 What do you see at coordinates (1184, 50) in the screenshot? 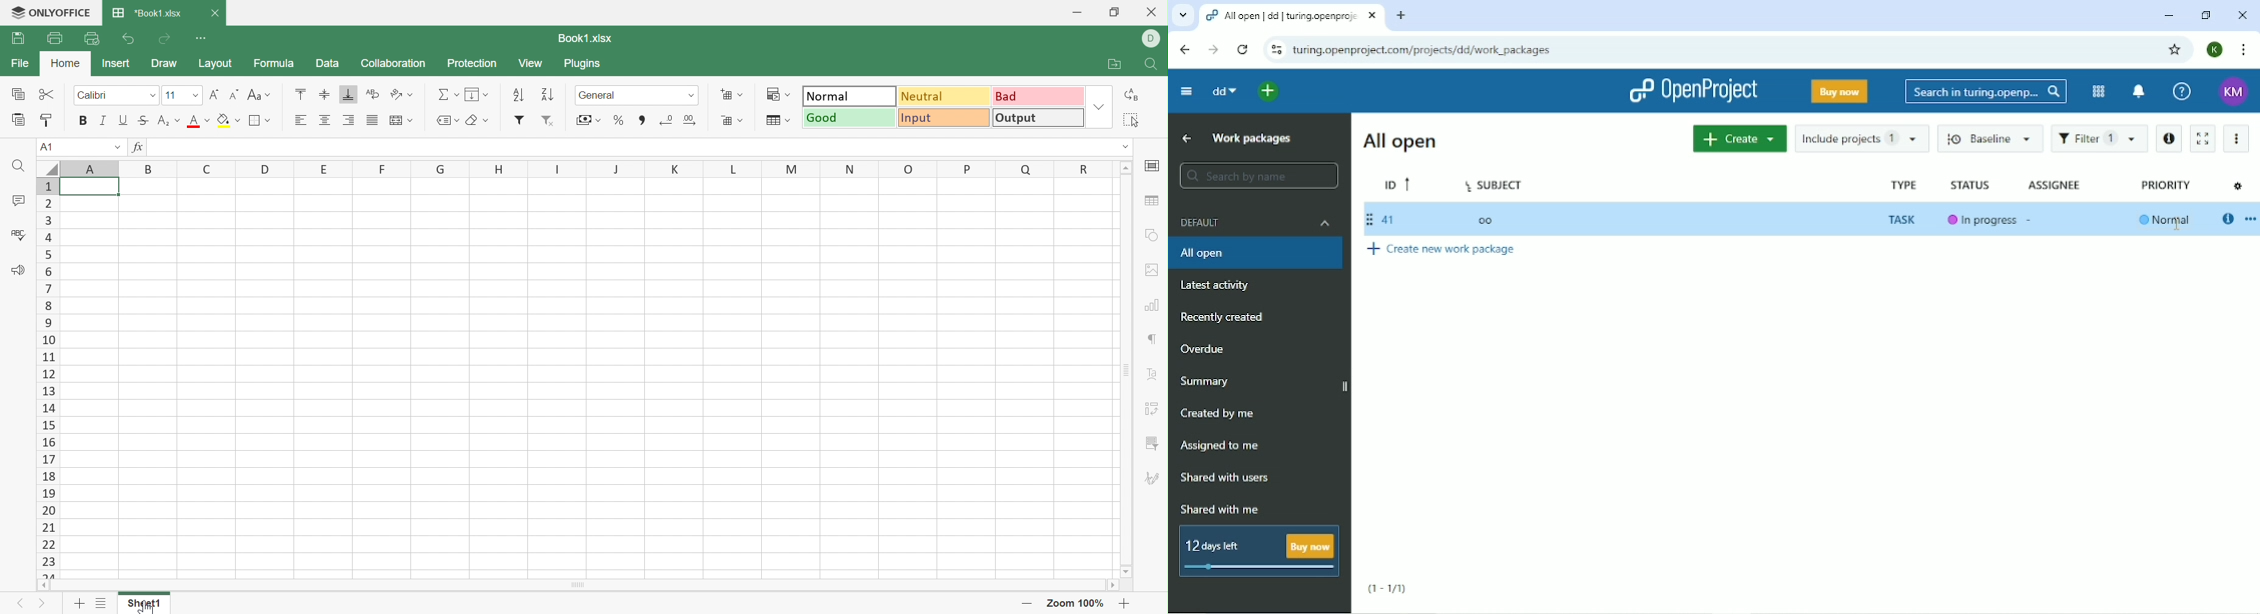
I see `Back` at bounding box center [1184, 50].